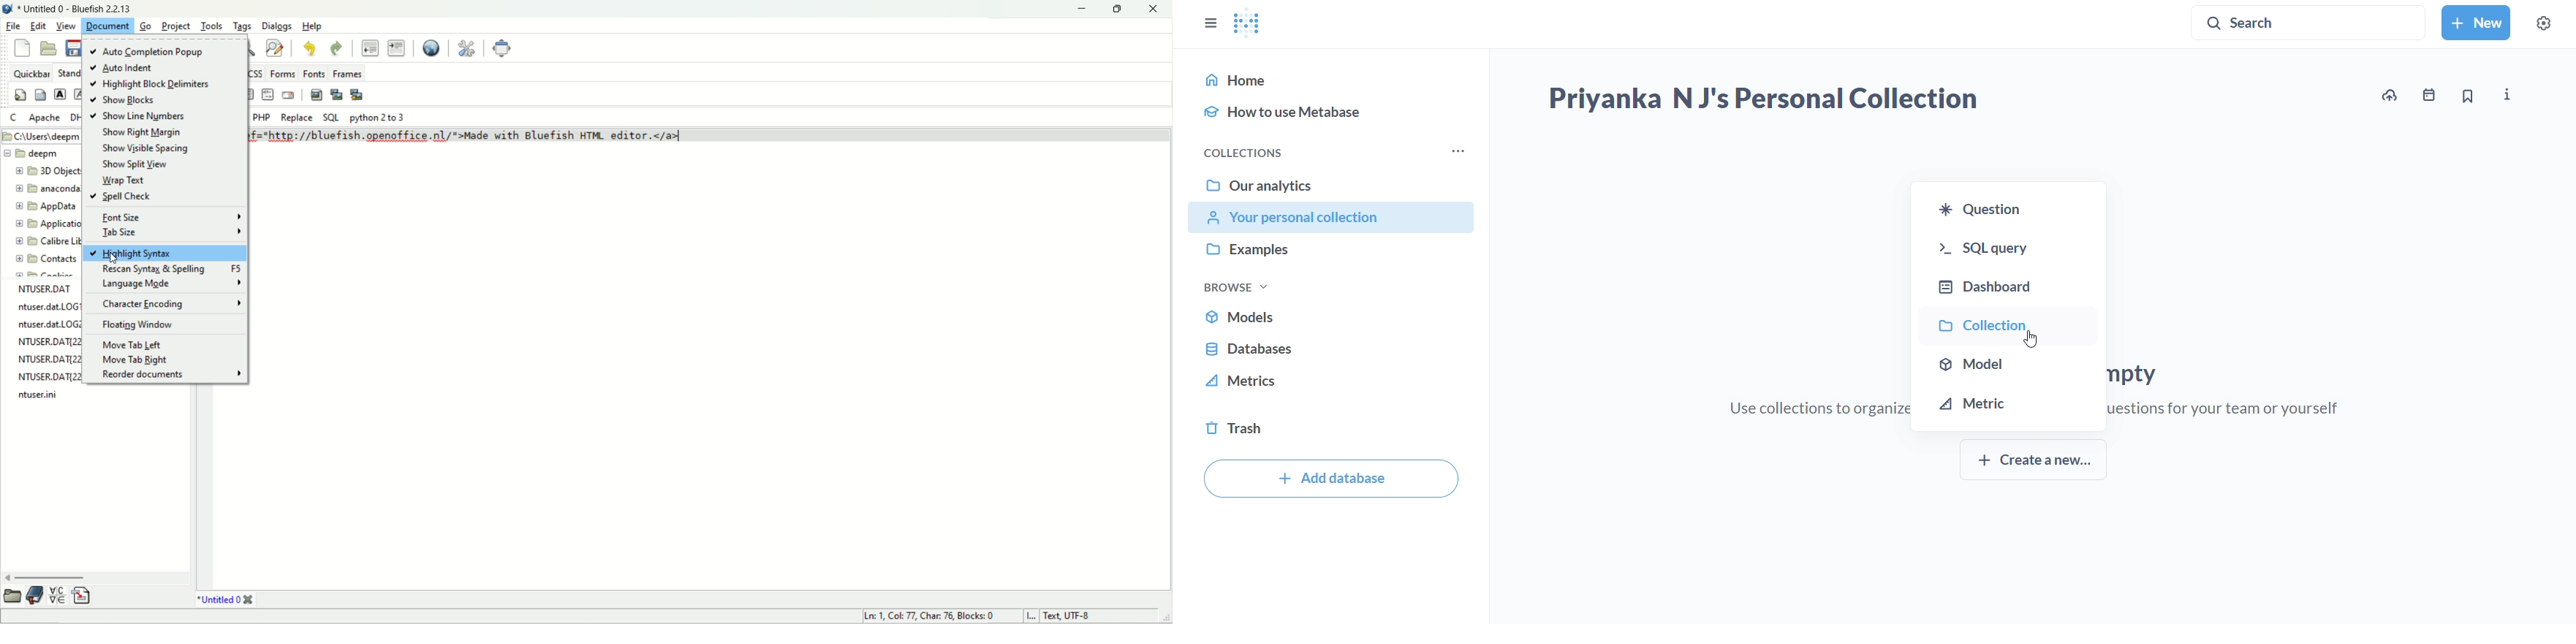 This screenshot has width=2576, height=644. Describe the element at coordinates (137, 325) in the screenshot. I see `floating window` at that location.